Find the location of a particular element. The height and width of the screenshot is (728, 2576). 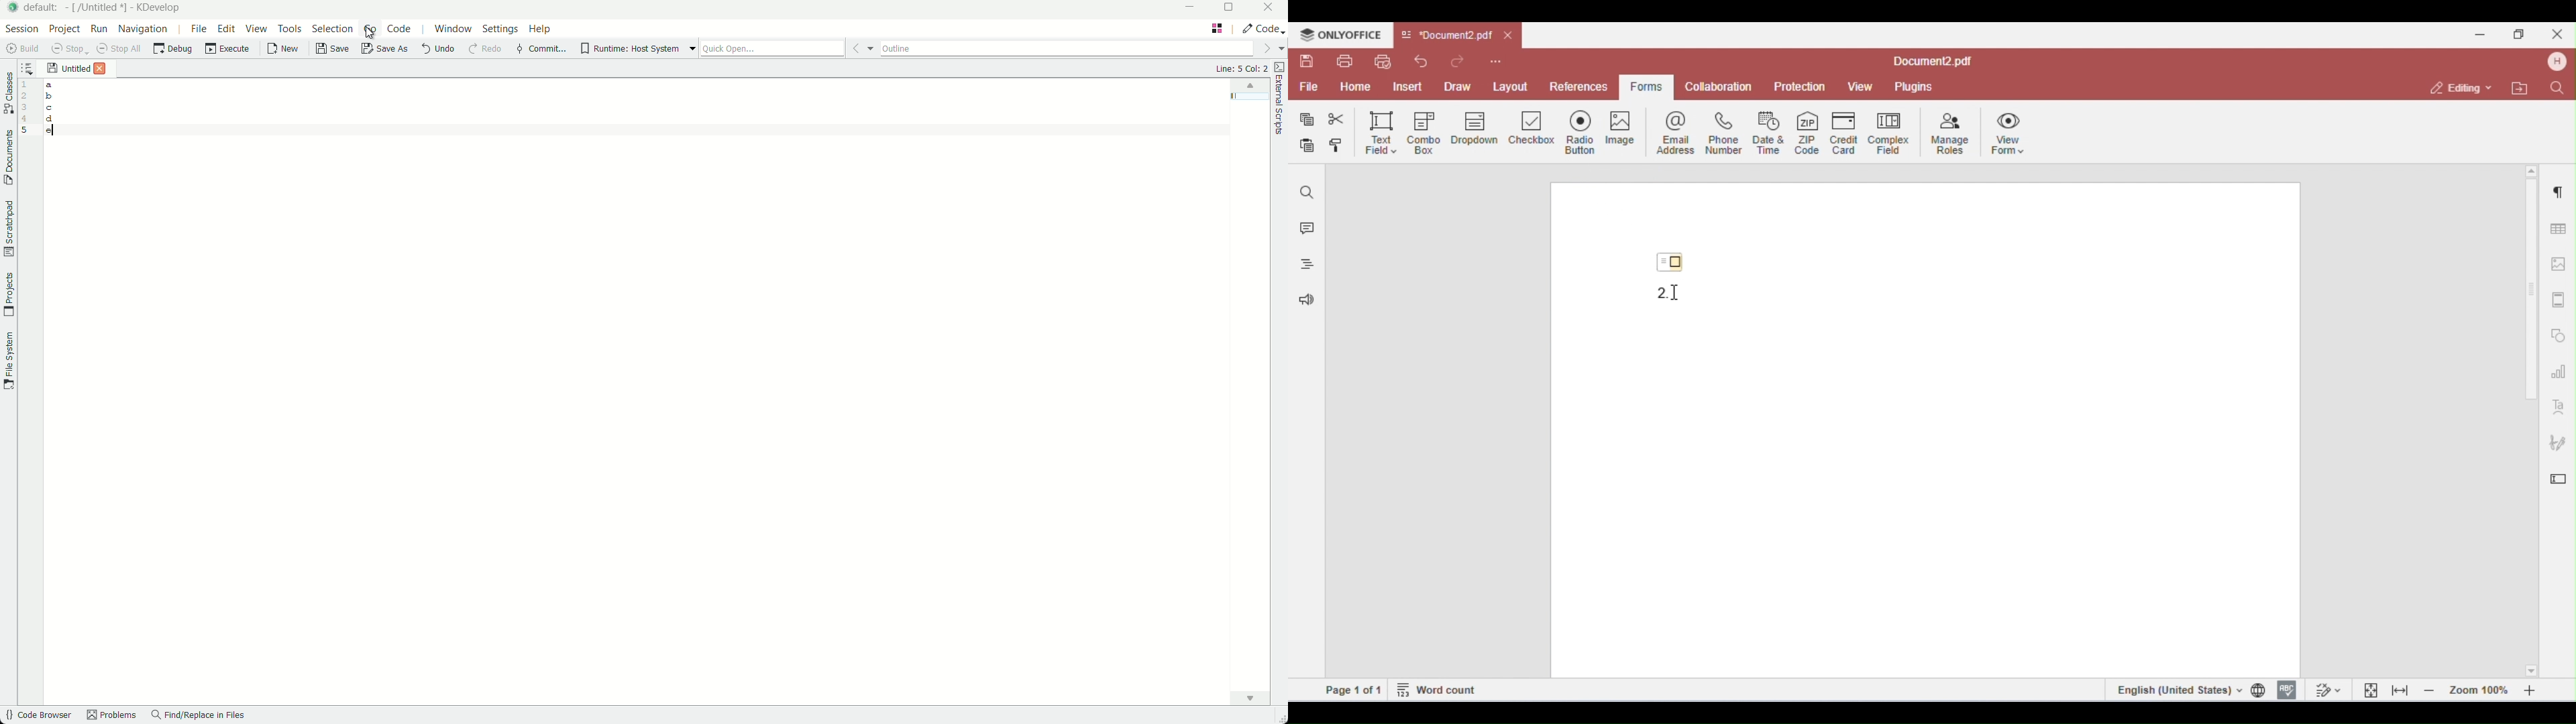

session is located at coordinates (22, 29).